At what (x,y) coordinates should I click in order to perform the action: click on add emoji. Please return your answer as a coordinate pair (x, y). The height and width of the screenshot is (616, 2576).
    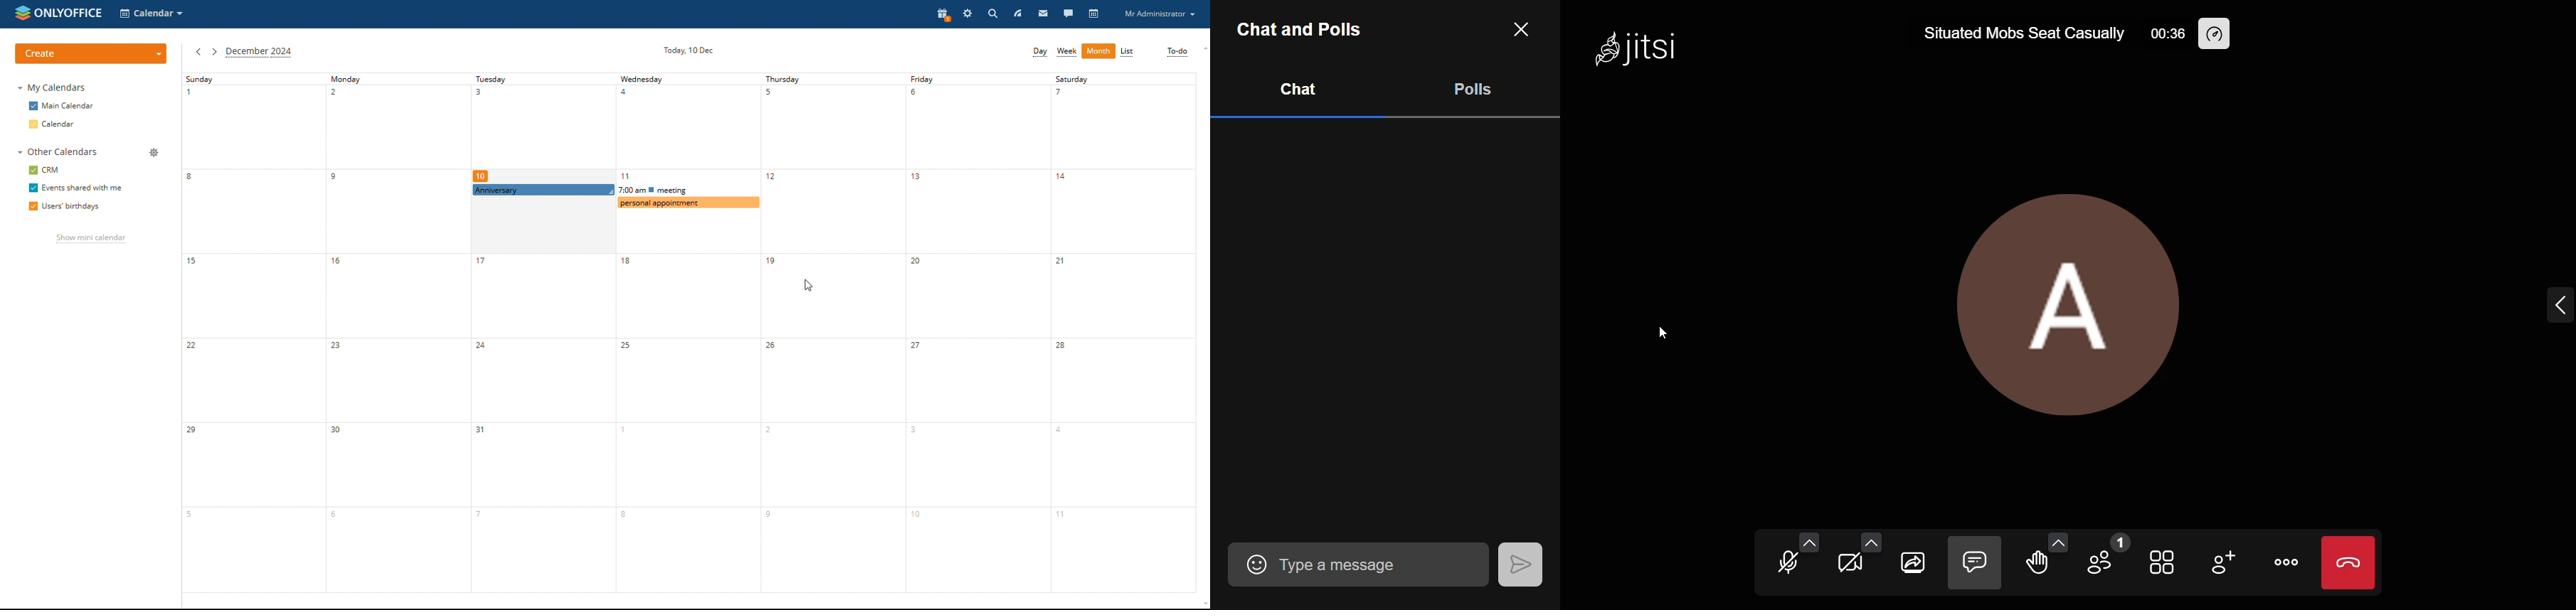
    Looking at the image, I should click on (1248, 563).